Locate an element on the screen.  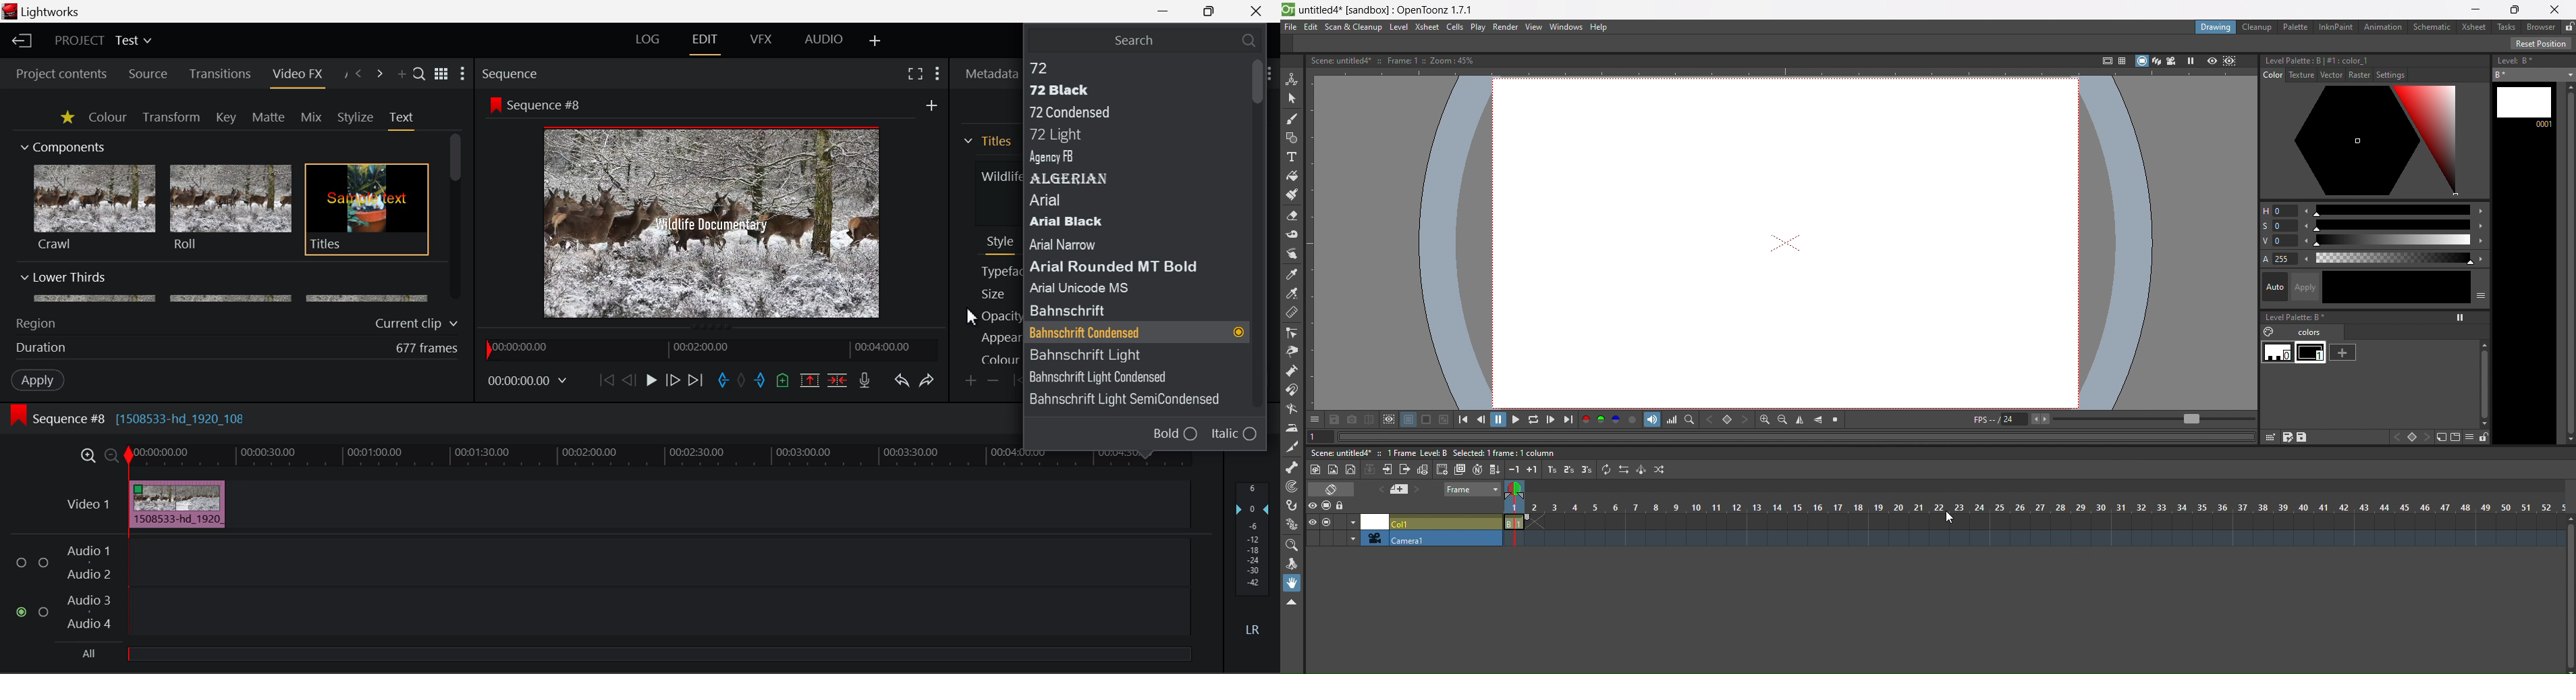
tasks is located at coordinates (2506, 28).